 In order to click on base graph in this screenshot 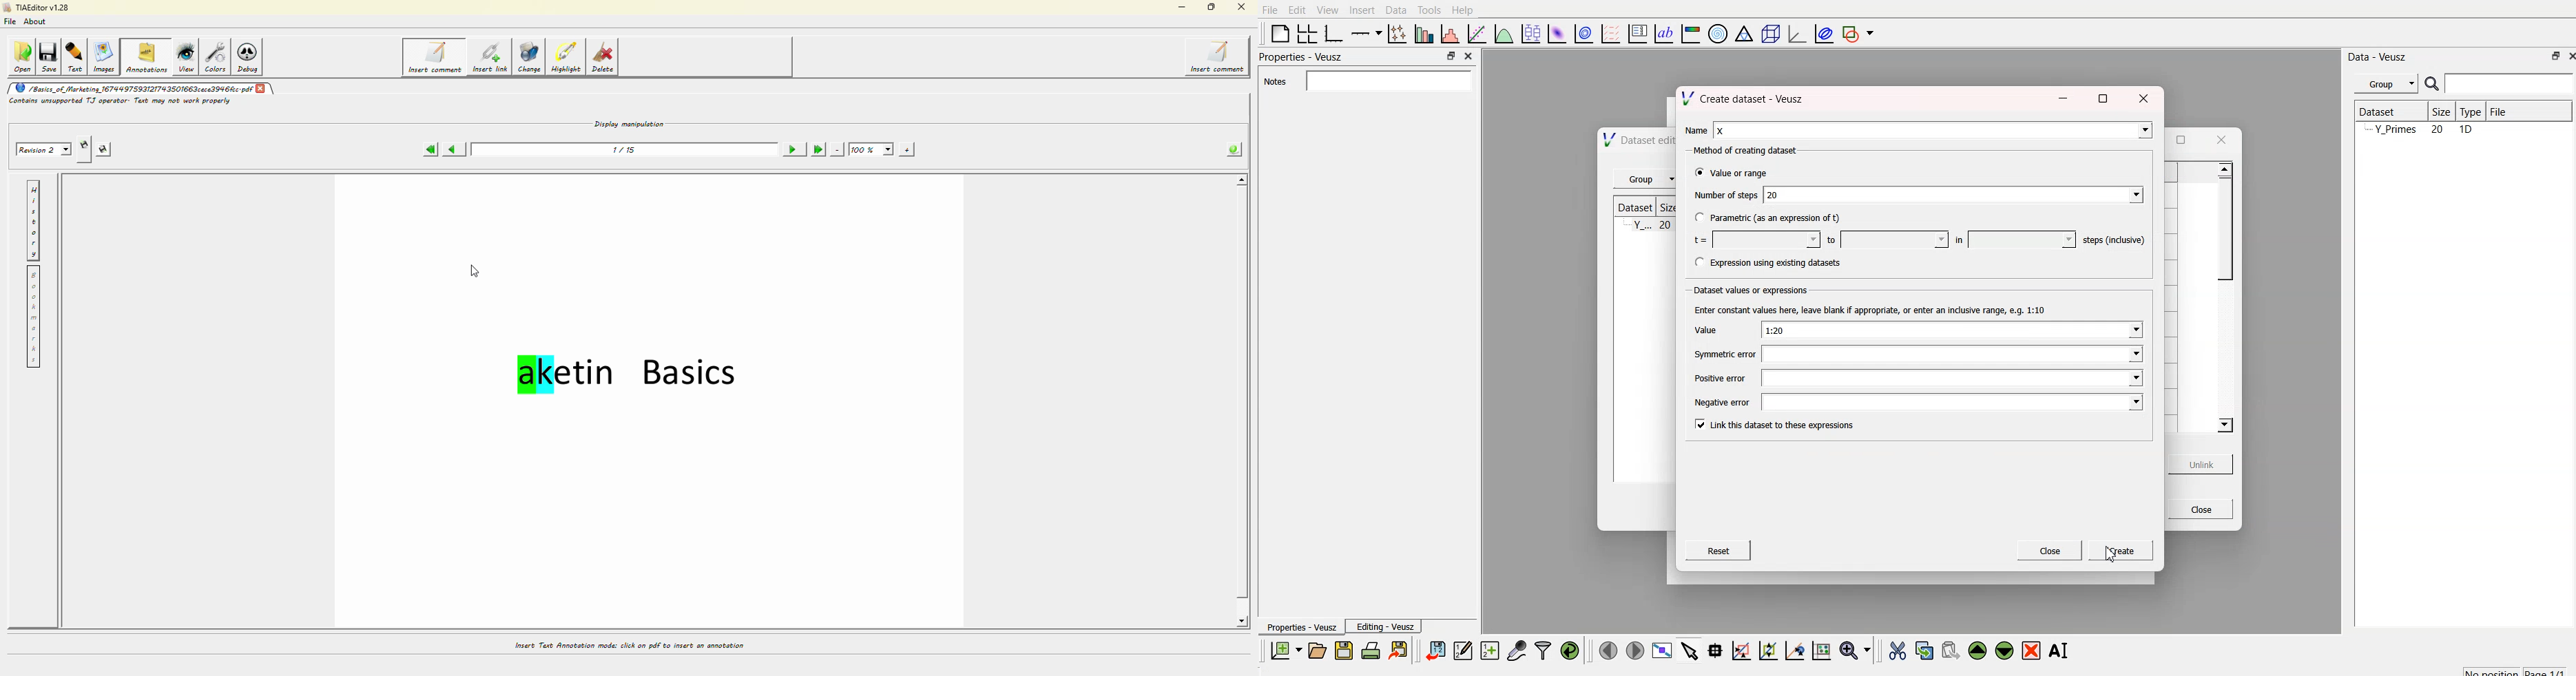, I will do `click(1331, 32)`.